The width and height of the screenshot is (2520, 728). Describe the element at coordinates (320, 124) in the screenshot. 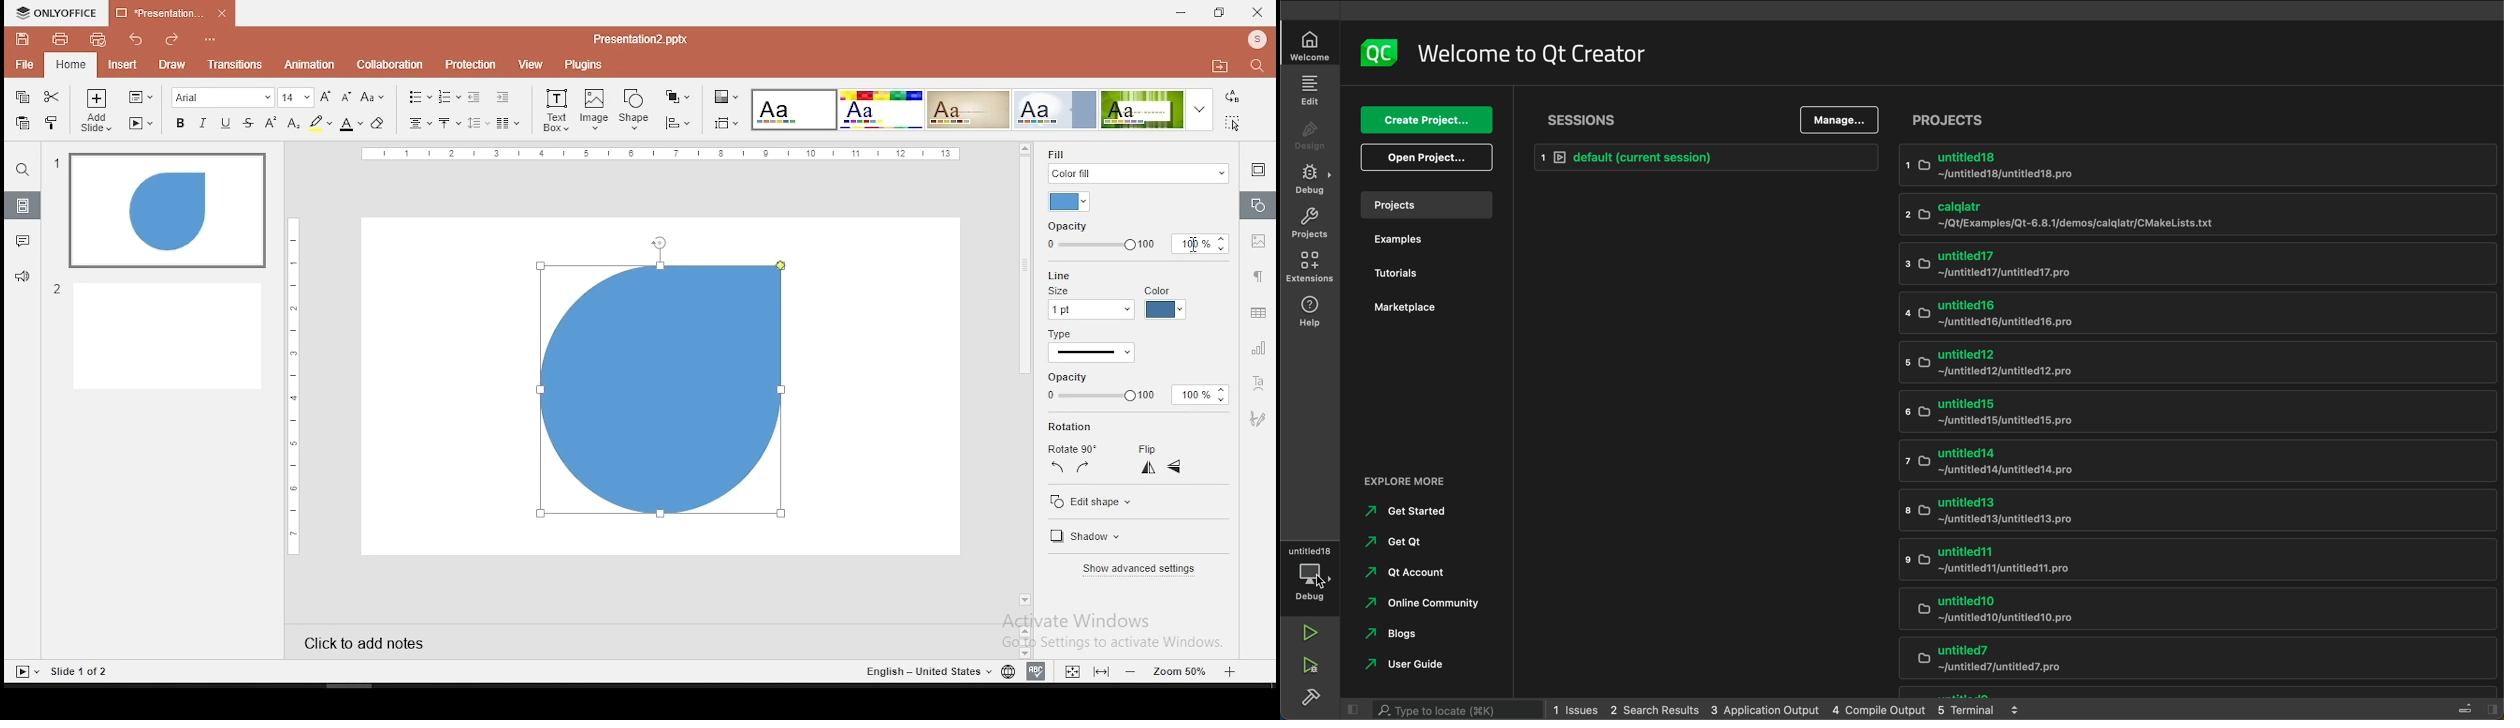

I see `highlight` at that location.